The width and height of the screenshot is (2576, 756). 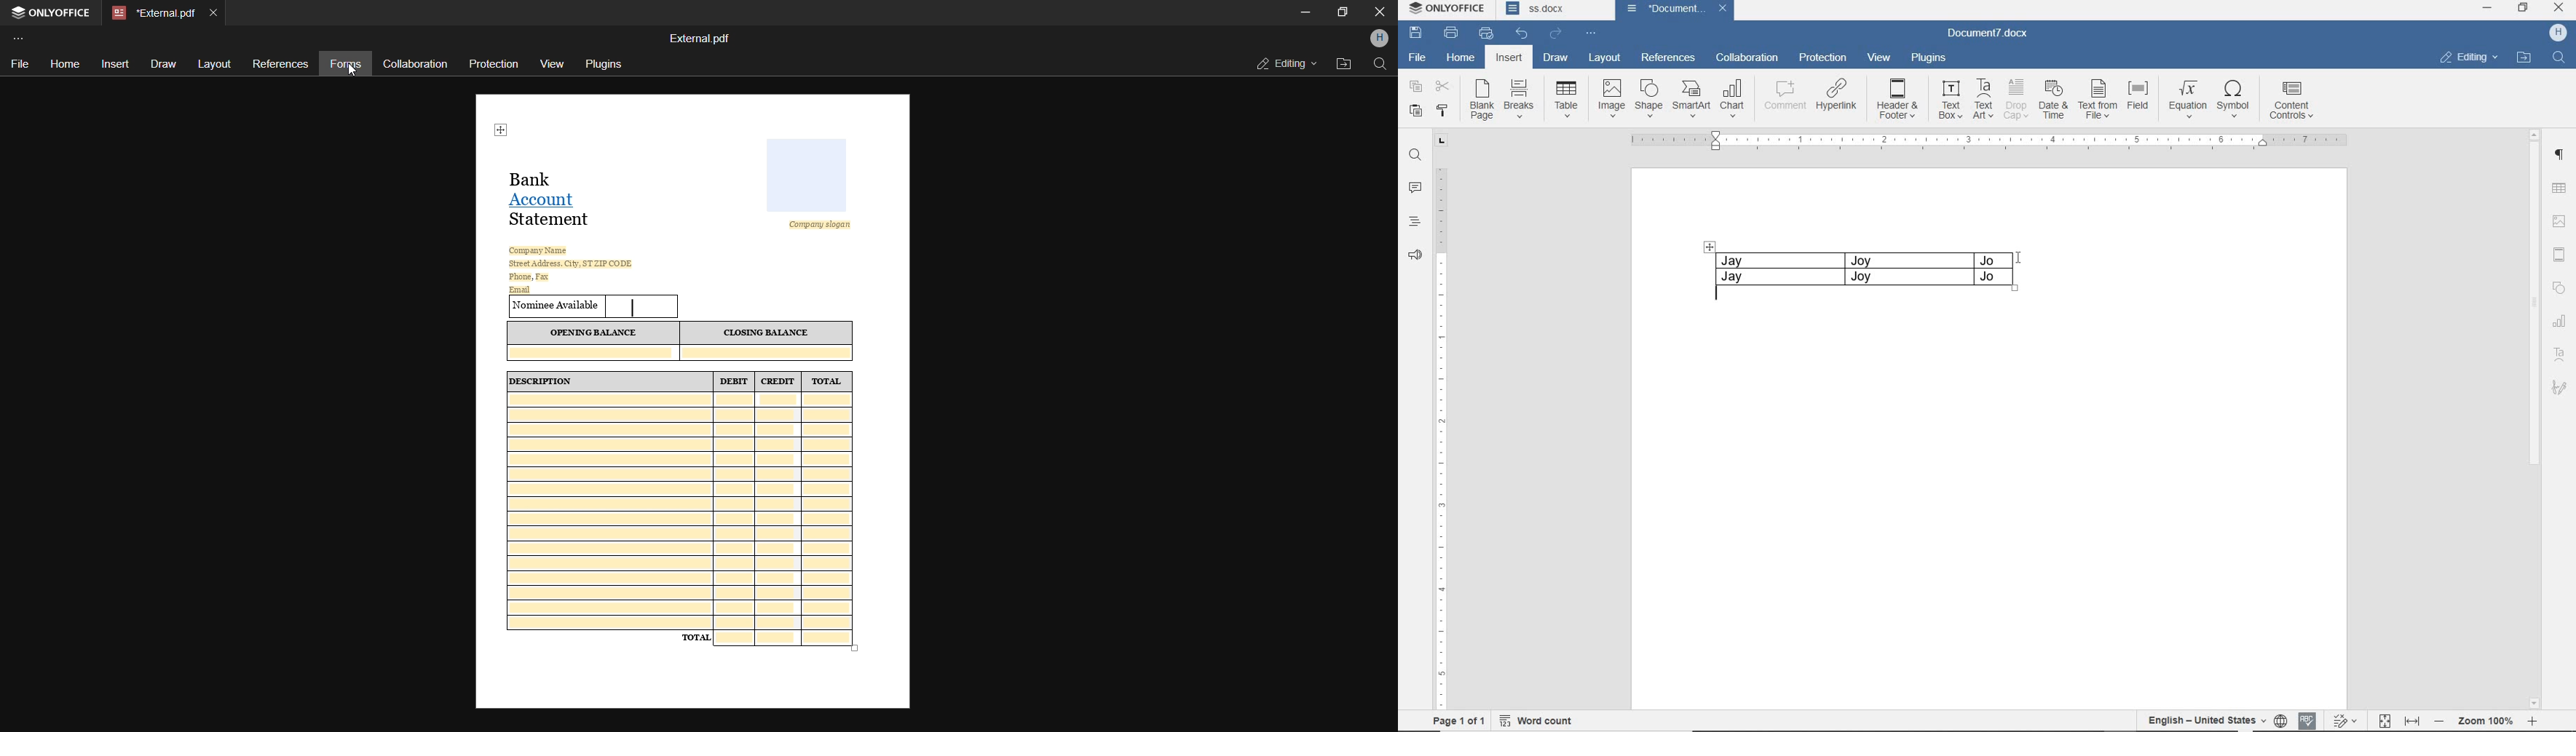 I want to click on SAVE, so click(x=1416, y=33).